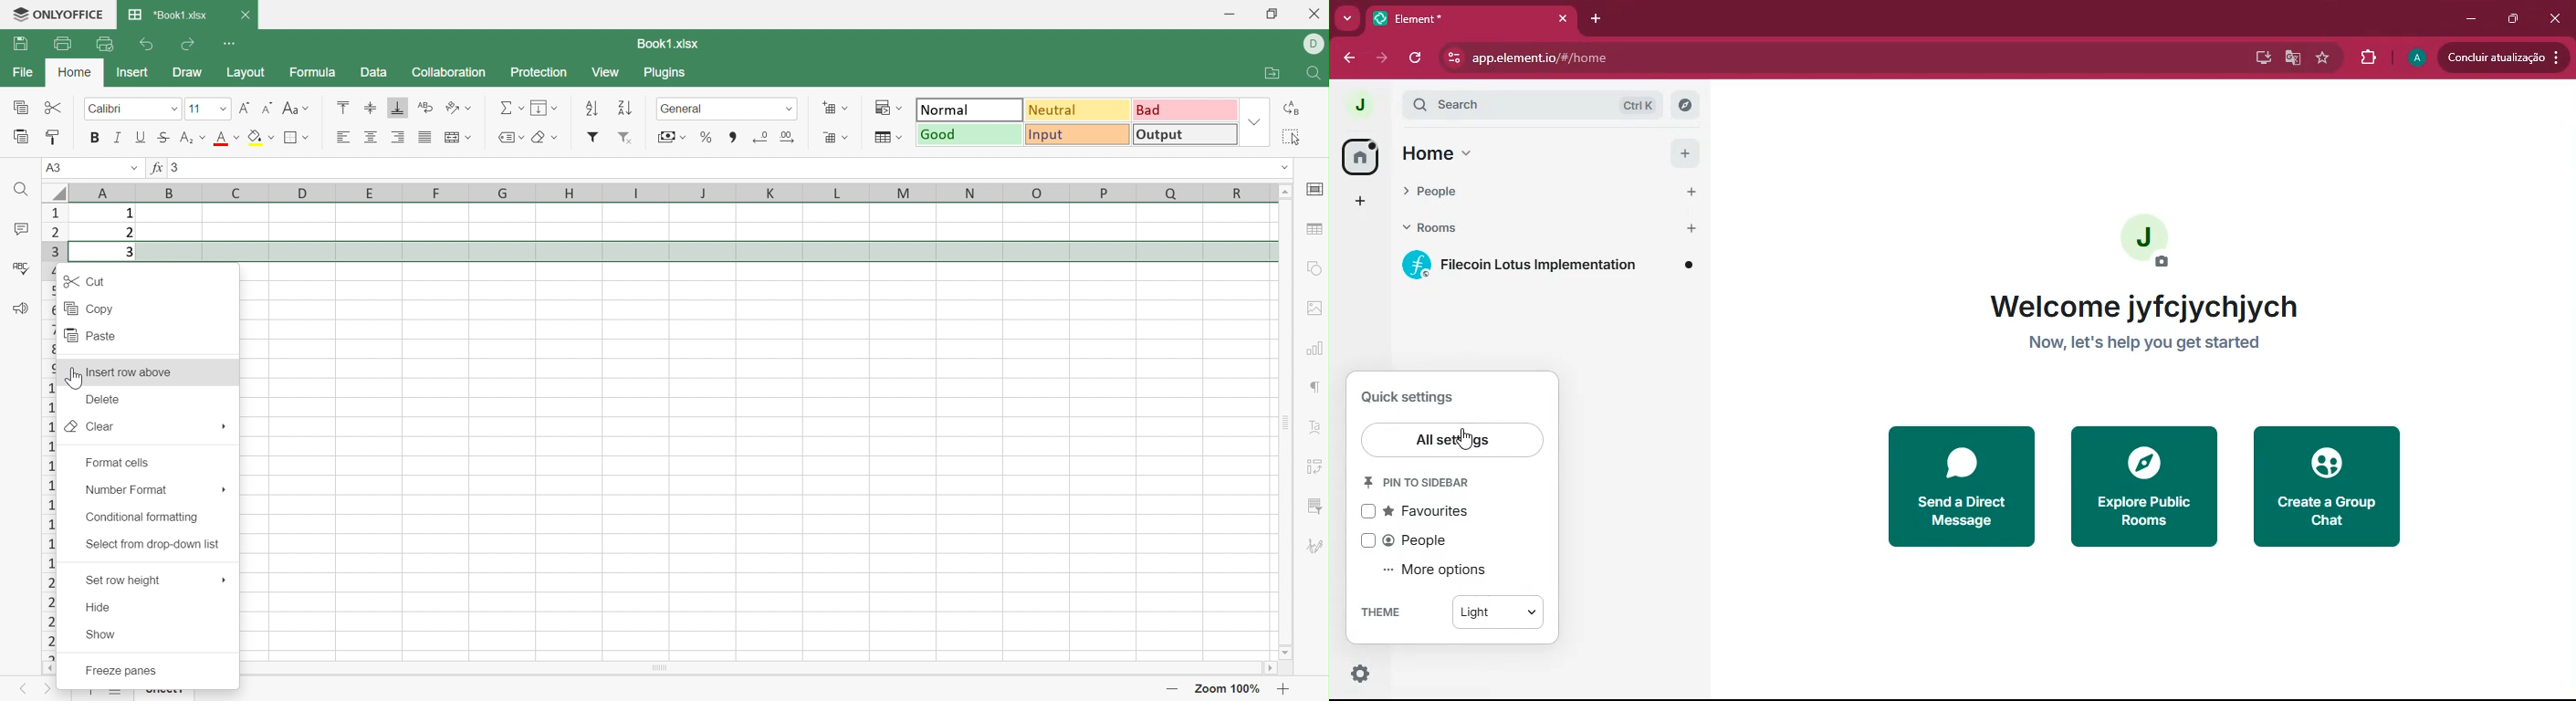 This screenshot has width=2576, height=728. Describe the element at coordinates (1185, 135) in the screenshot. I see `Output` at that location.